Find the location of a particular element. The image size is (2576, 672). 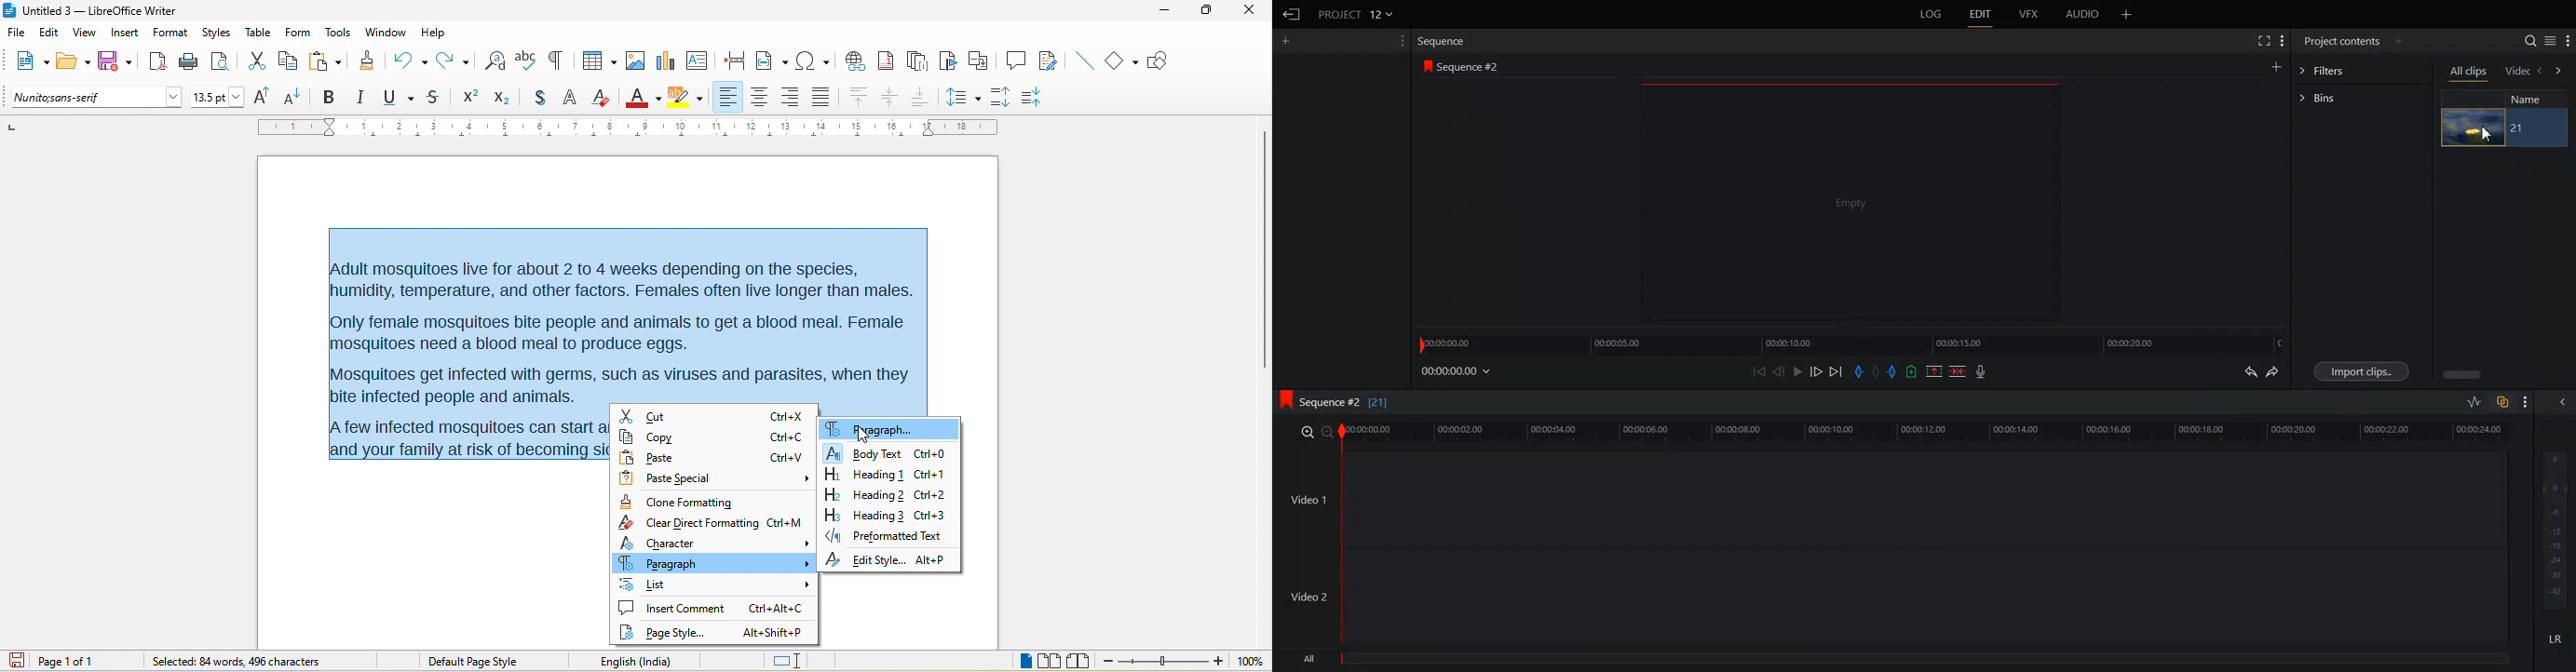

Add Panel is located at coordinates (1286, 41).